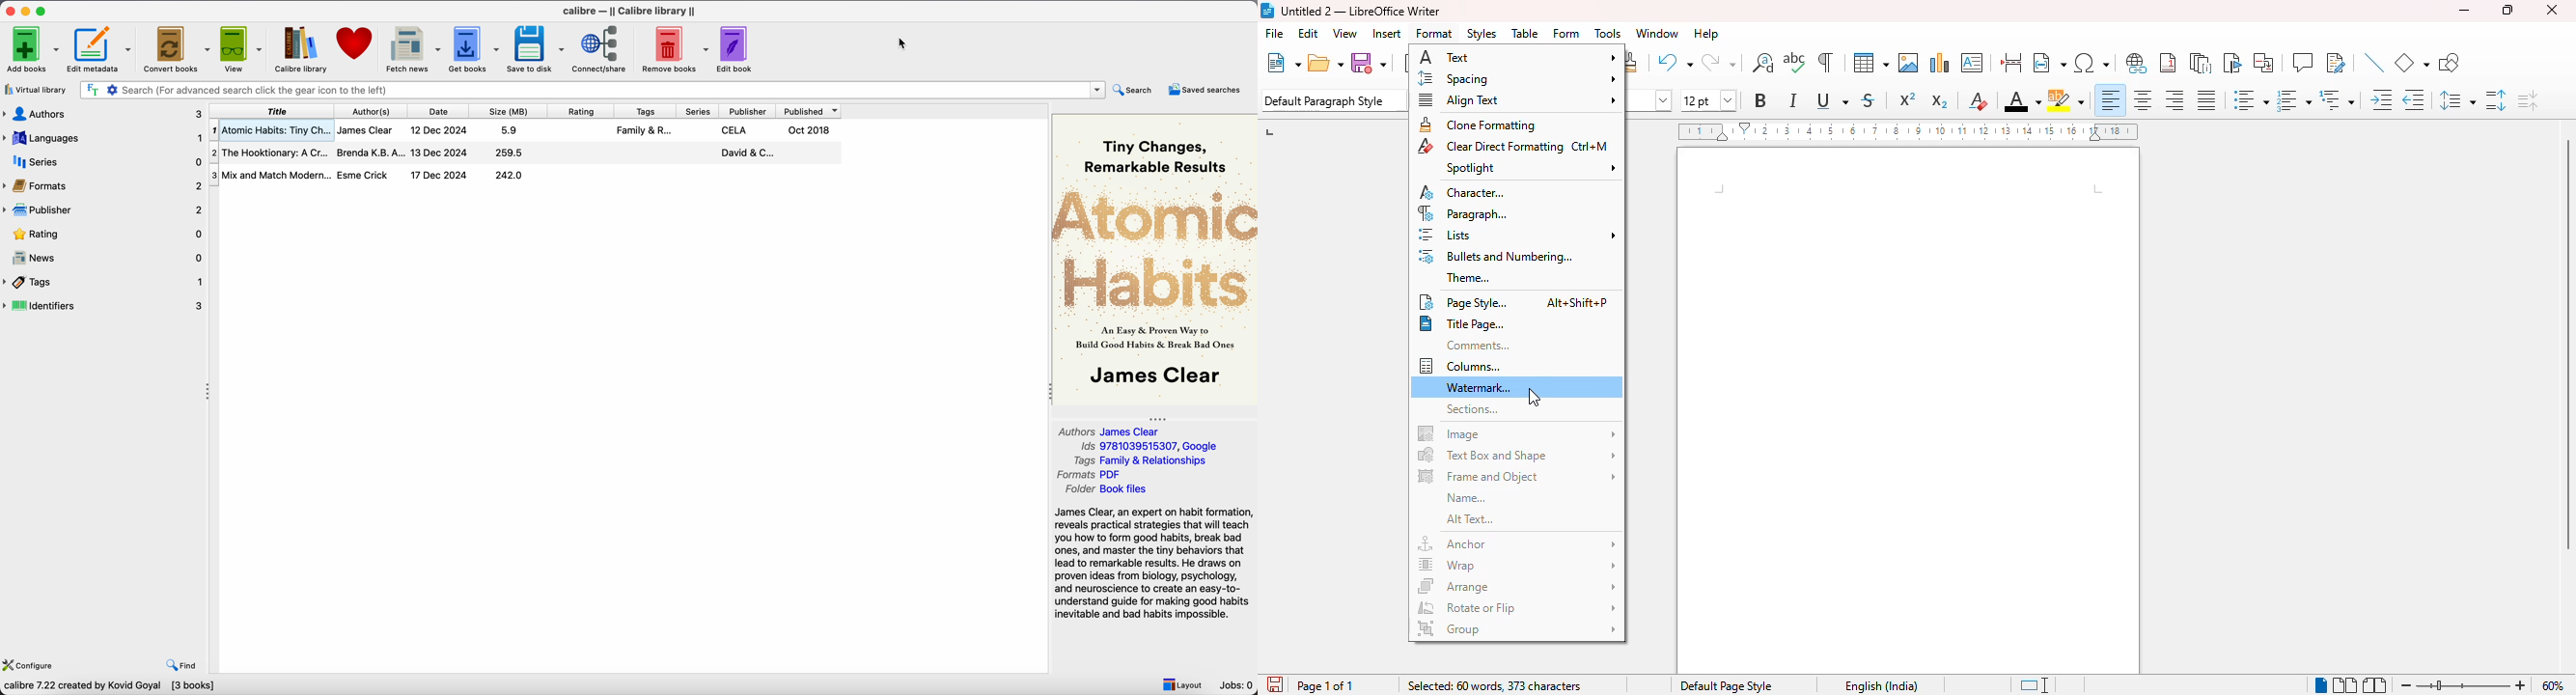 This screenshot has height=700, width=2576. I want to click on window, so click(1656, 33).